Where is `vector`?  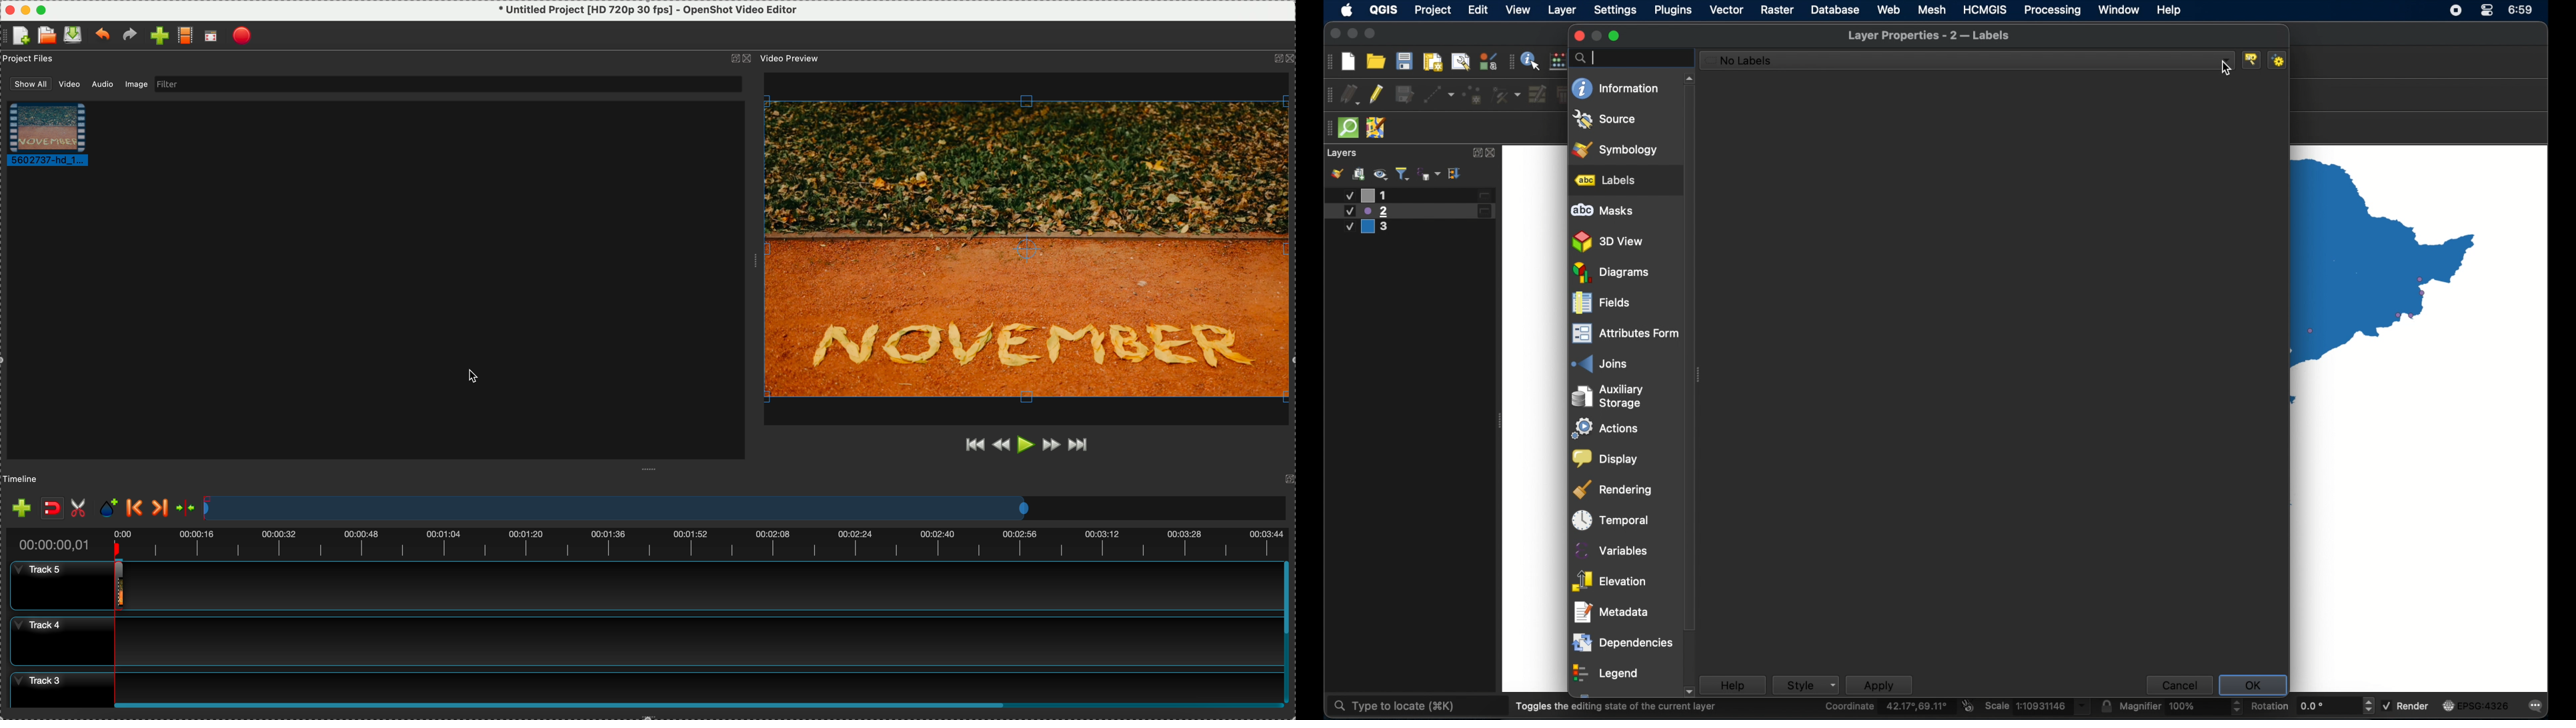
vector is located at coordinates (1726, 10).